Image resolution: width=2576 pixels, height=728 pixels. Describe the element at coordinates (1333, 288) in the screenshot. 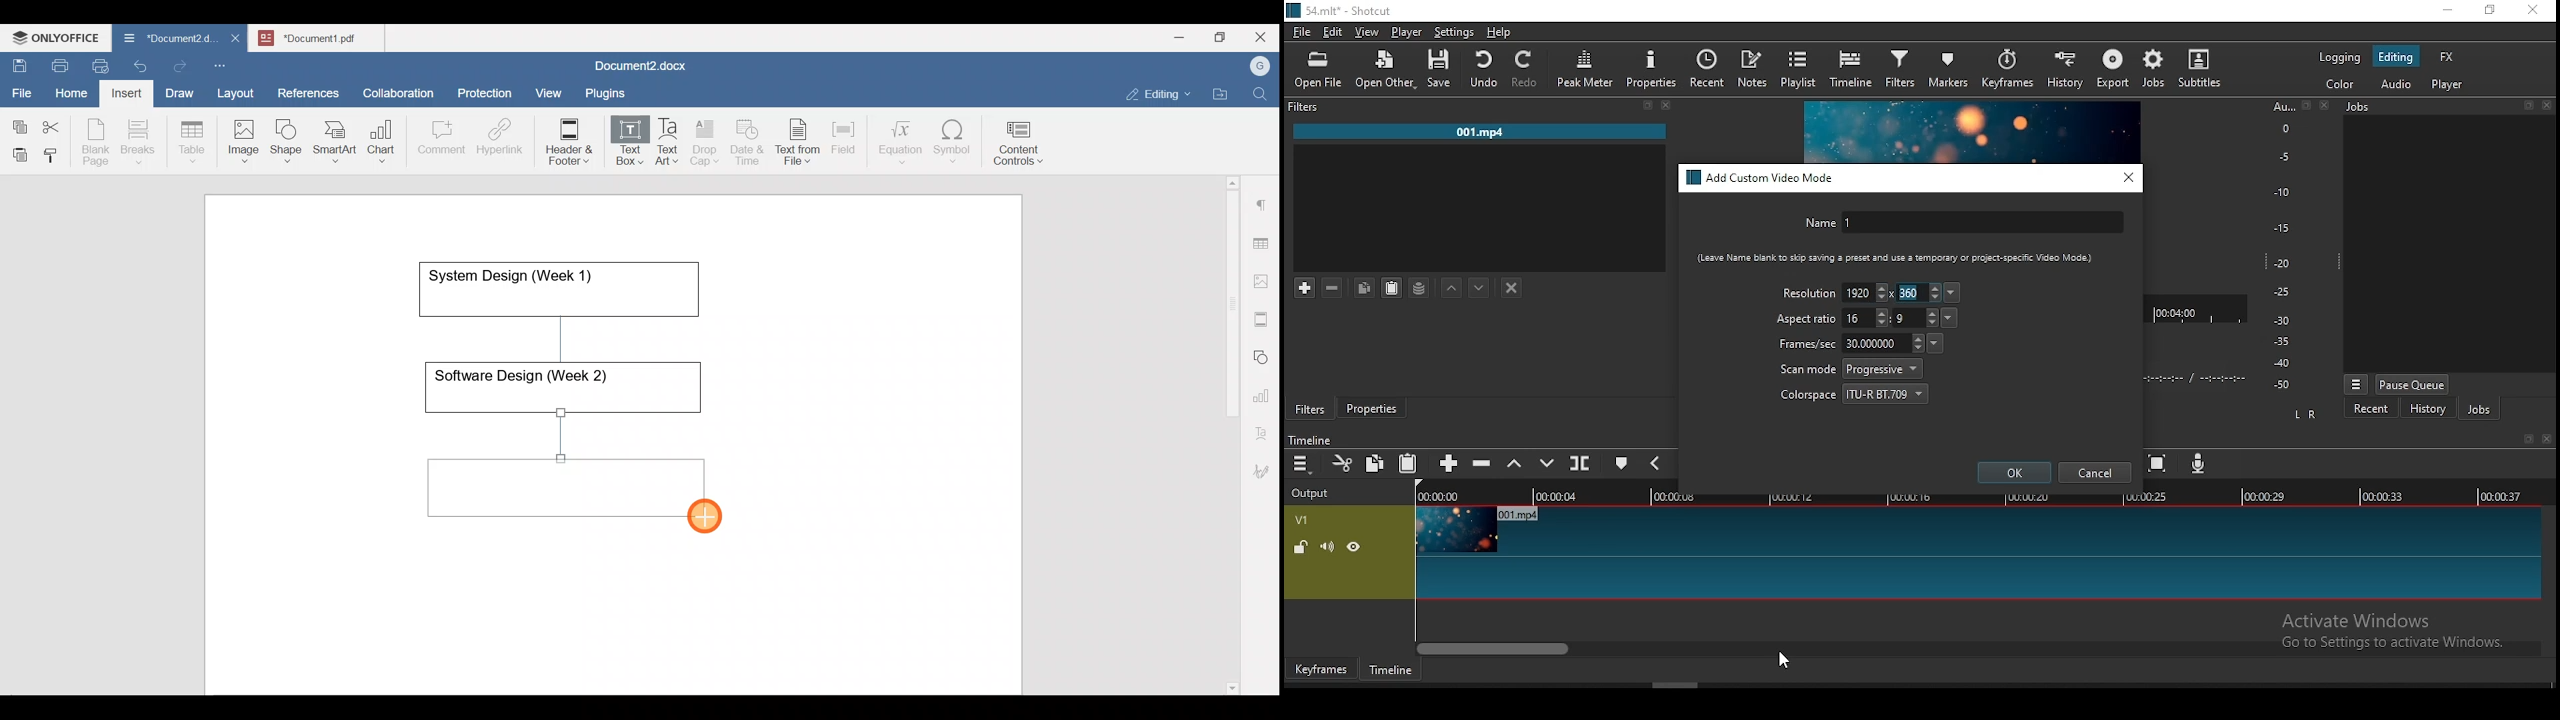

I see `remove selected filters` at that location.